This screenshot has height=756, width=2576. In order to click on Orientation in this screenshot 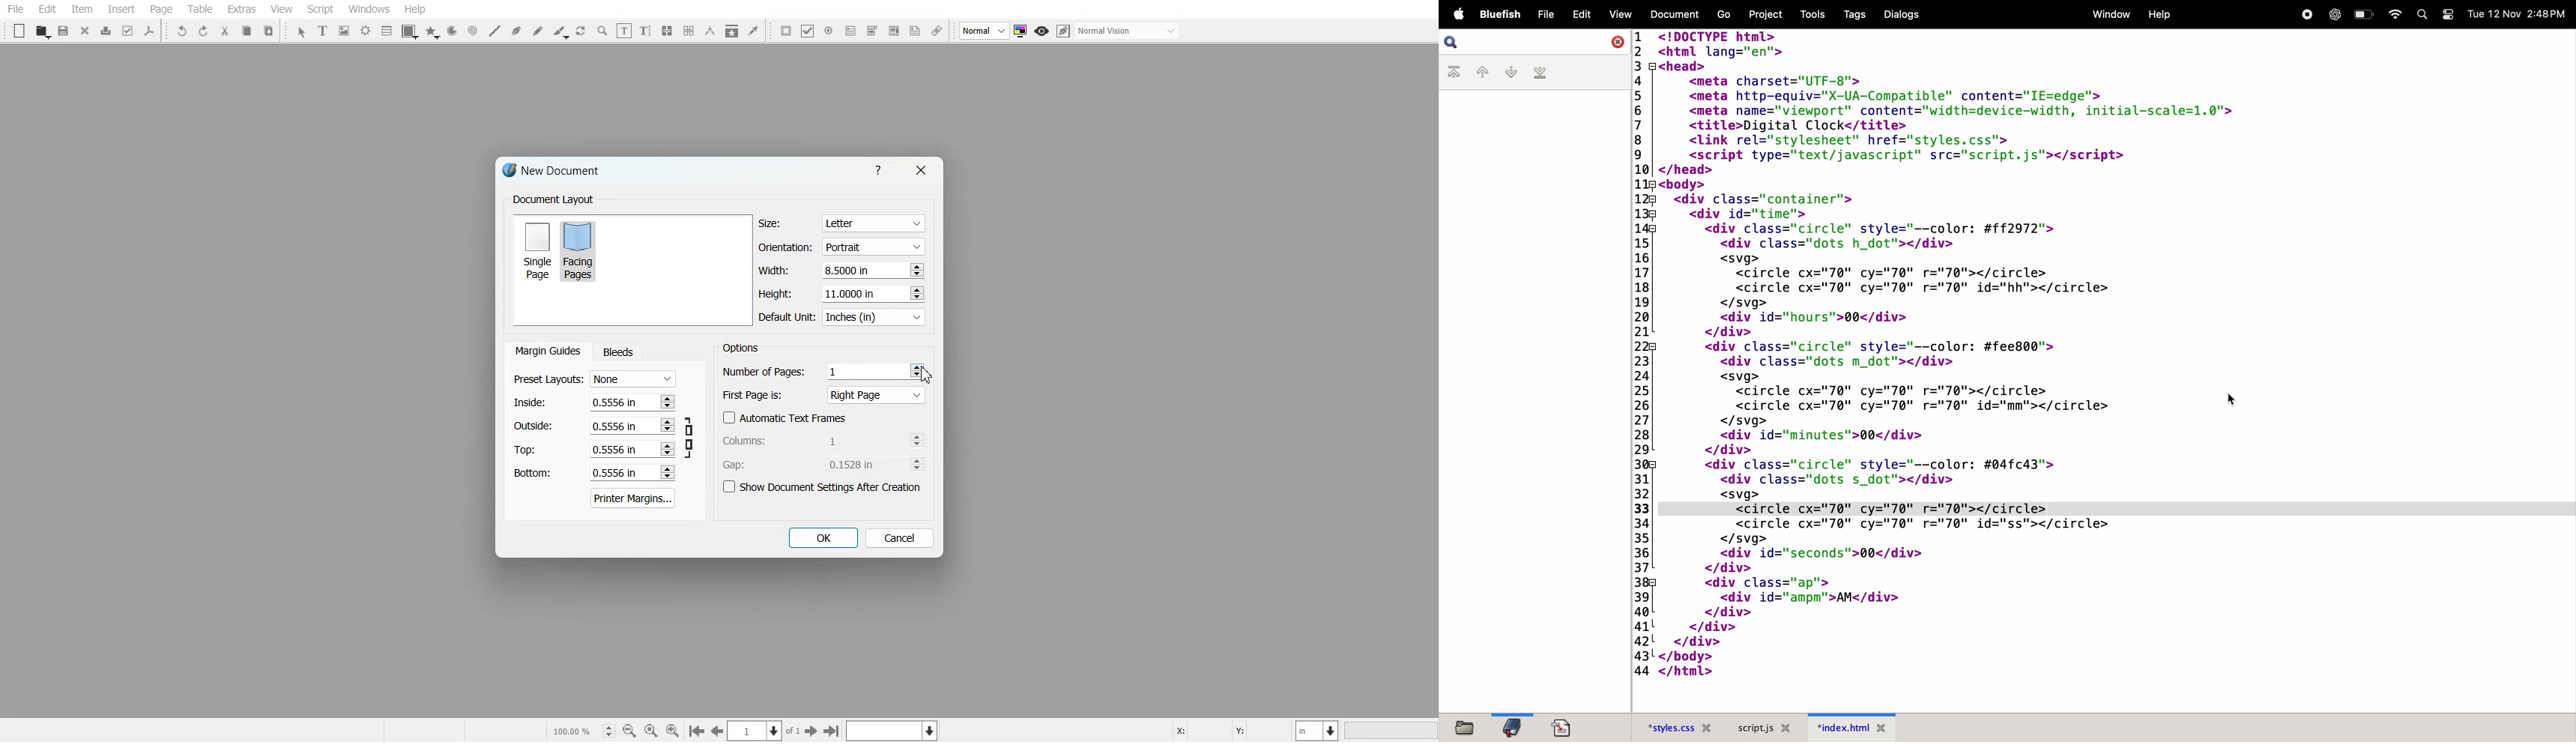, I will do `click(842, 247)`.